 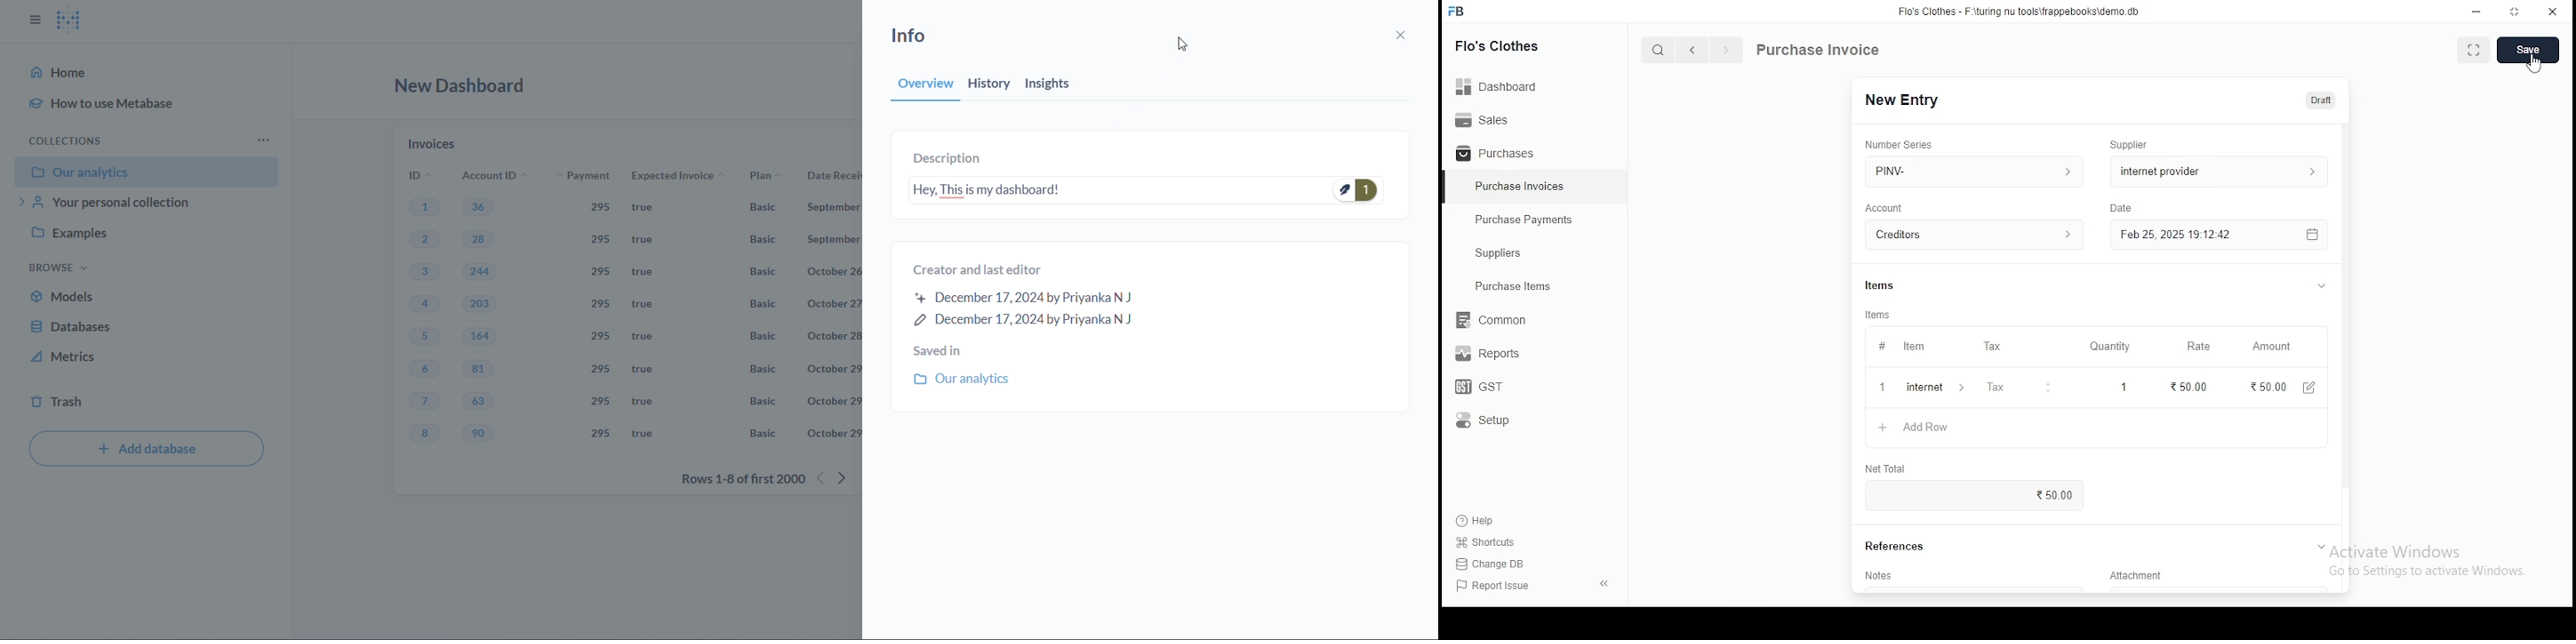 I want to click on report issue, so click(x=1495, y=587).